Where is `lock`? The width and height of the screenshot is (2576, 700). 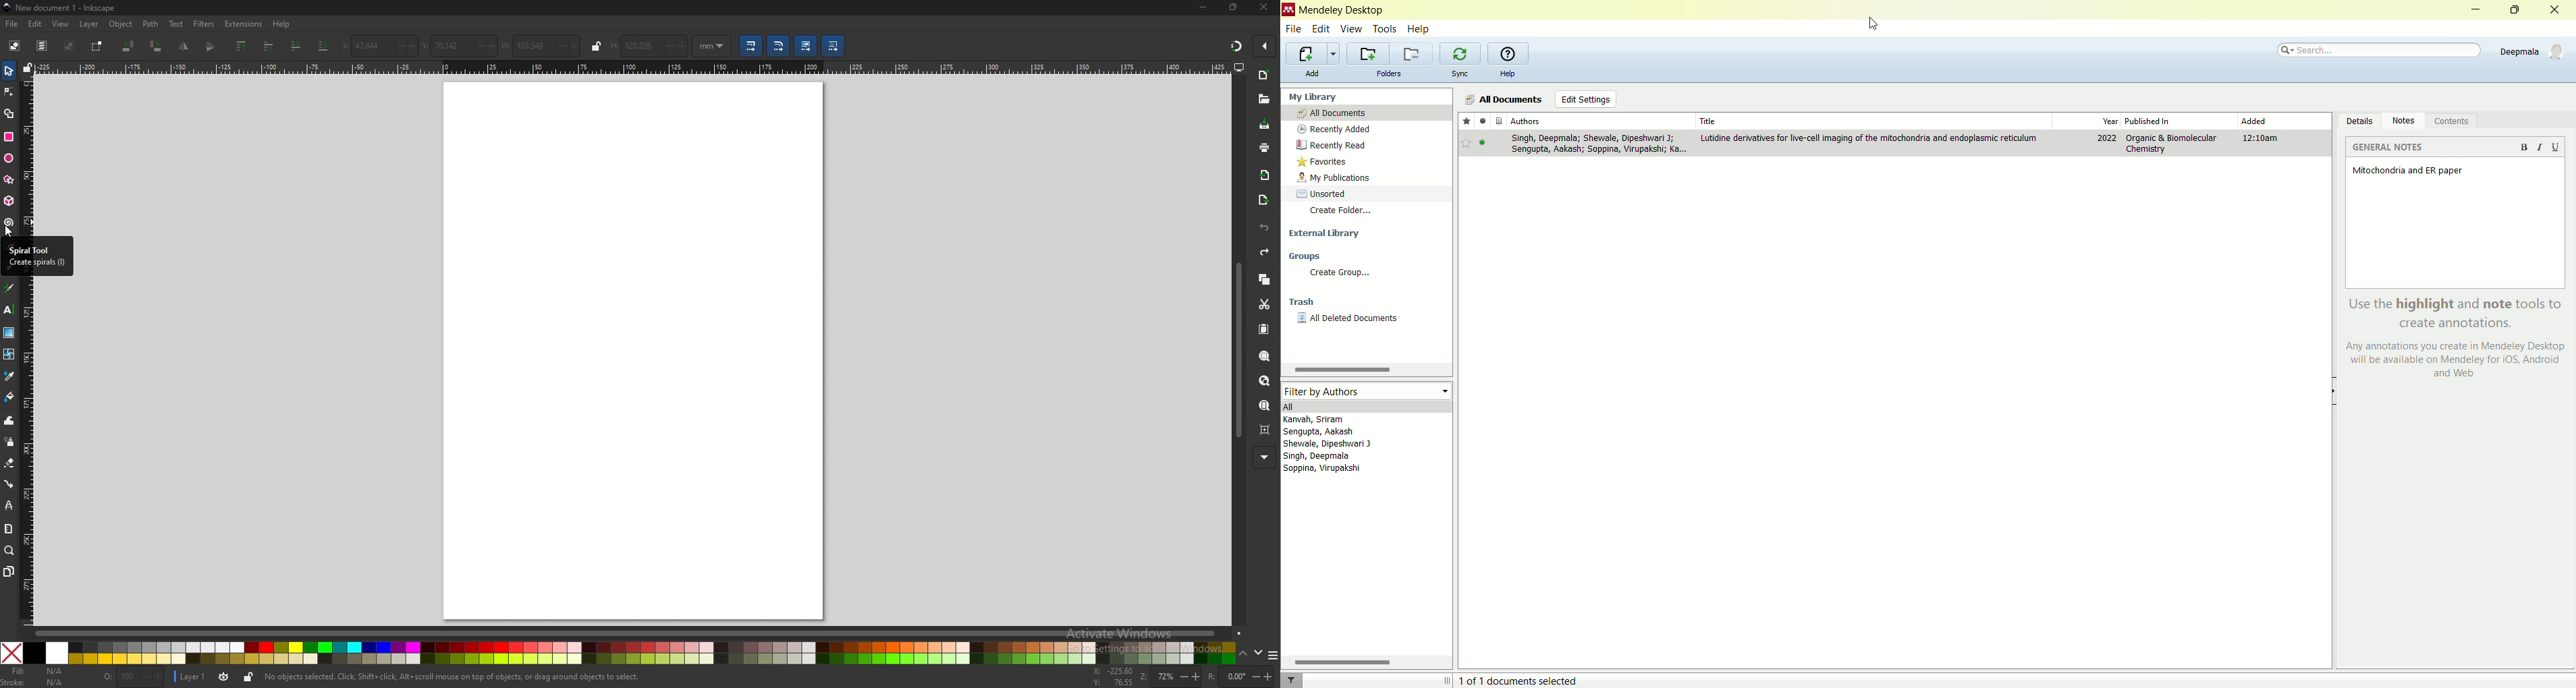 lock is located at coordinates (249, 679).